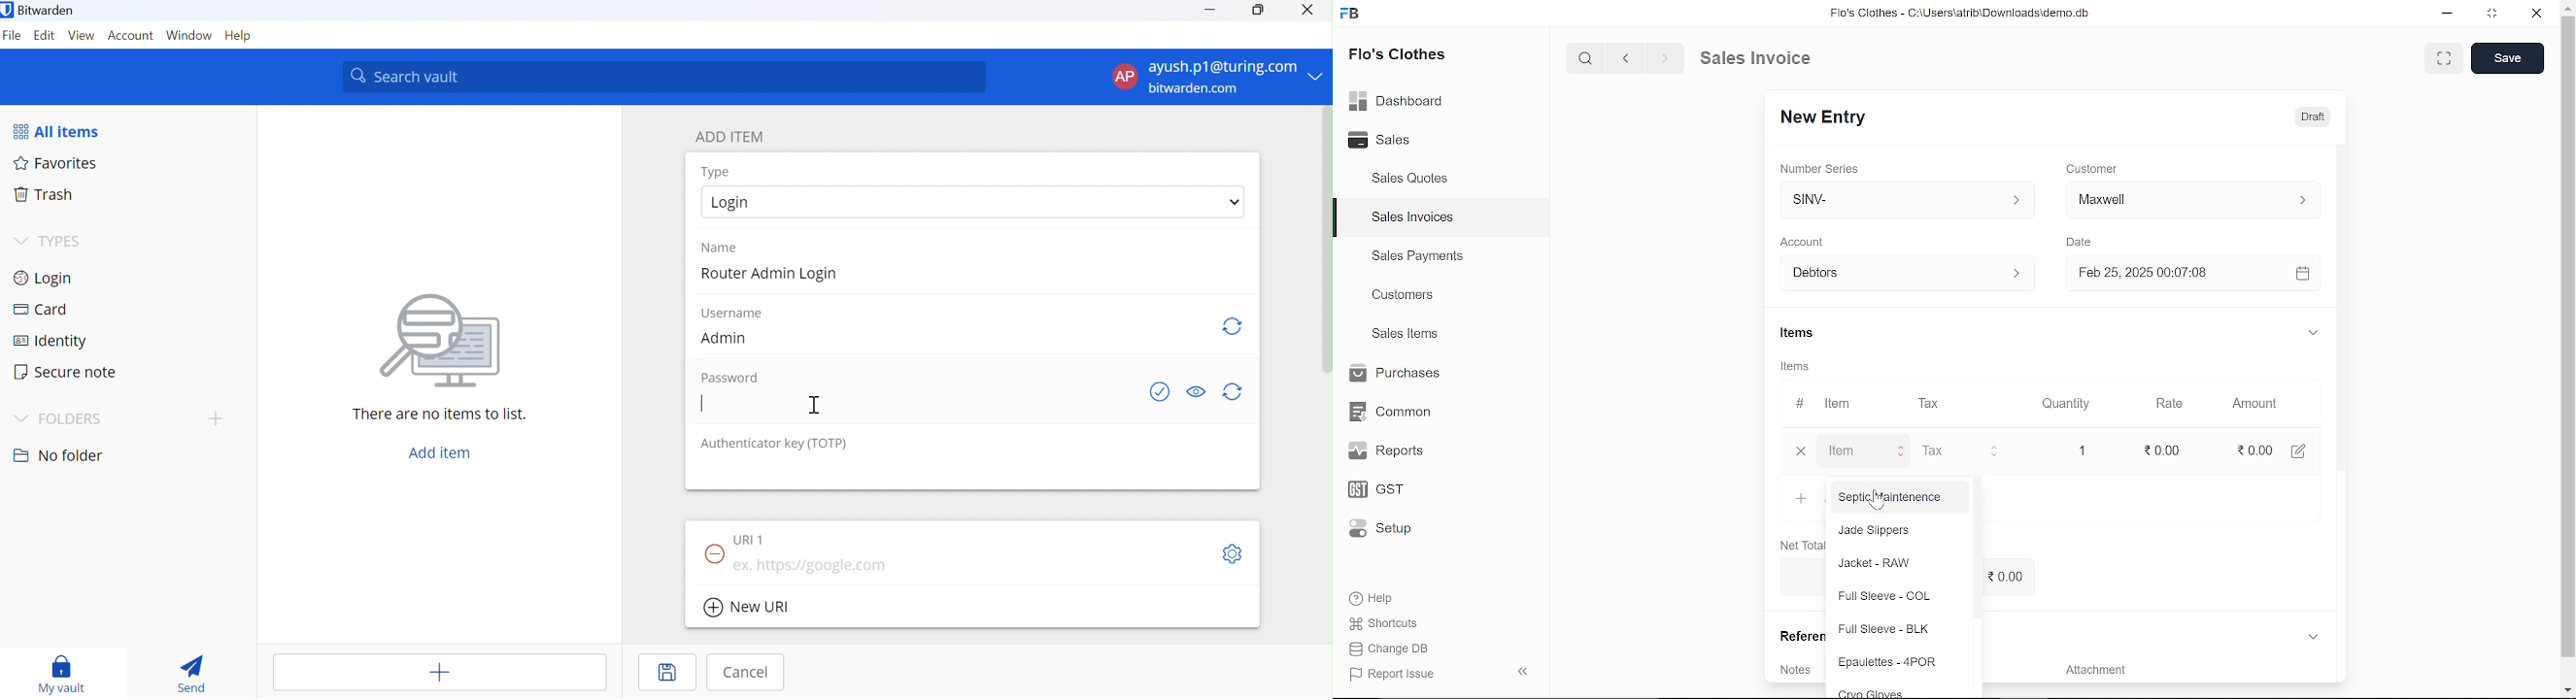  What do you see at coordinates (1398, 375) in the screenshot?
I see `Purchases` at bounding box center [1398, 375].